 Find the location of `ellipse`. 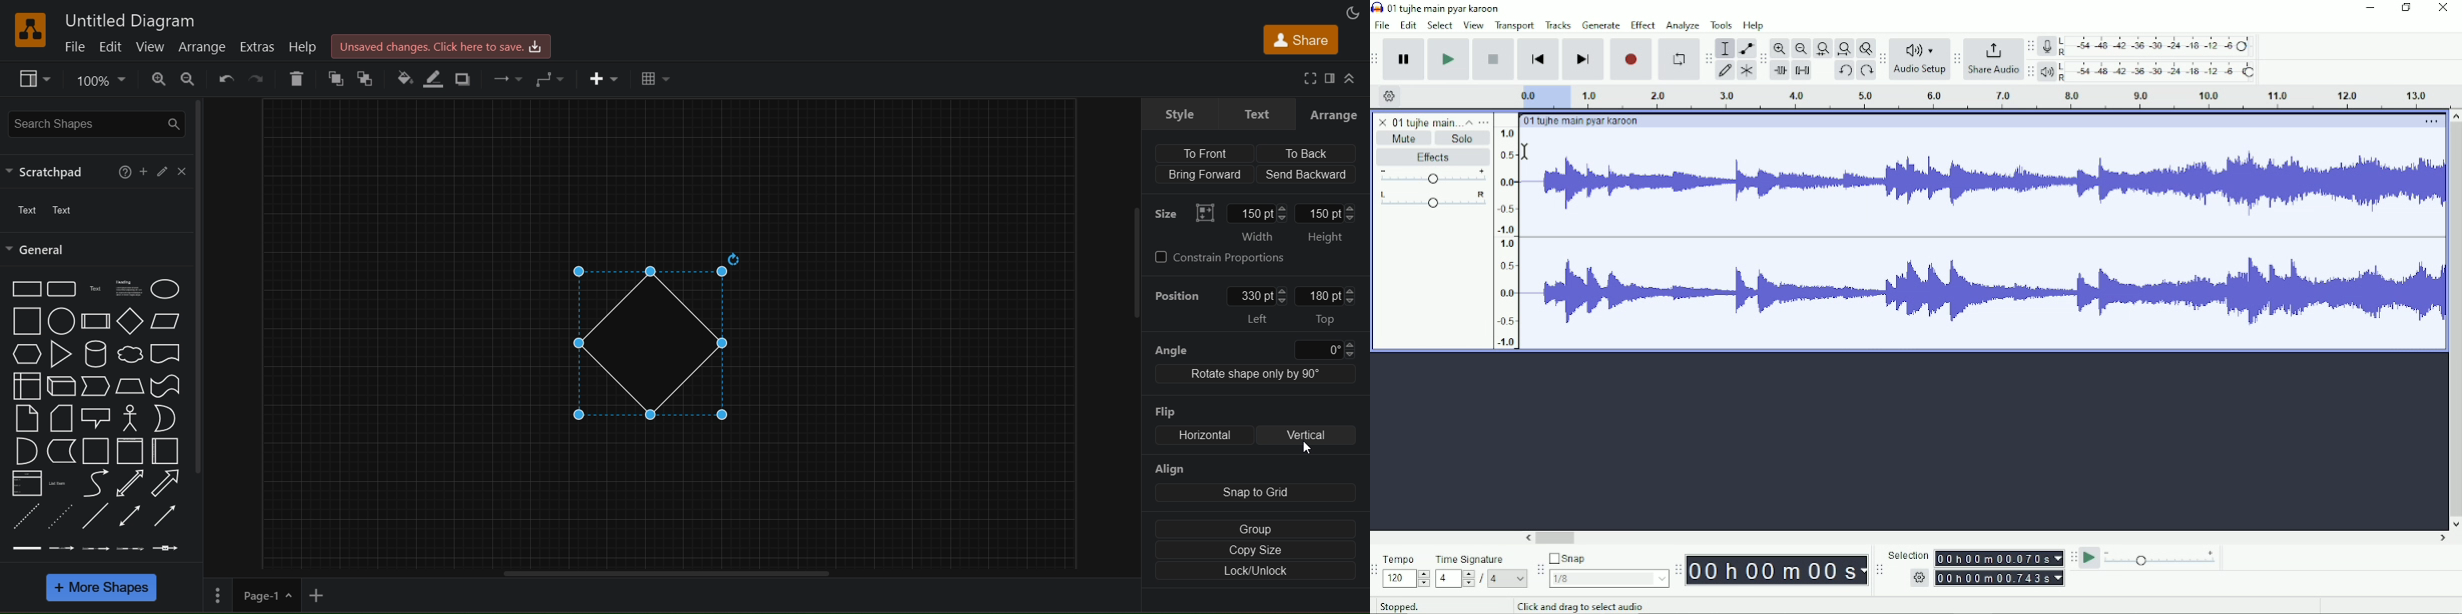

ellipse is located at coordinates (166, 289).